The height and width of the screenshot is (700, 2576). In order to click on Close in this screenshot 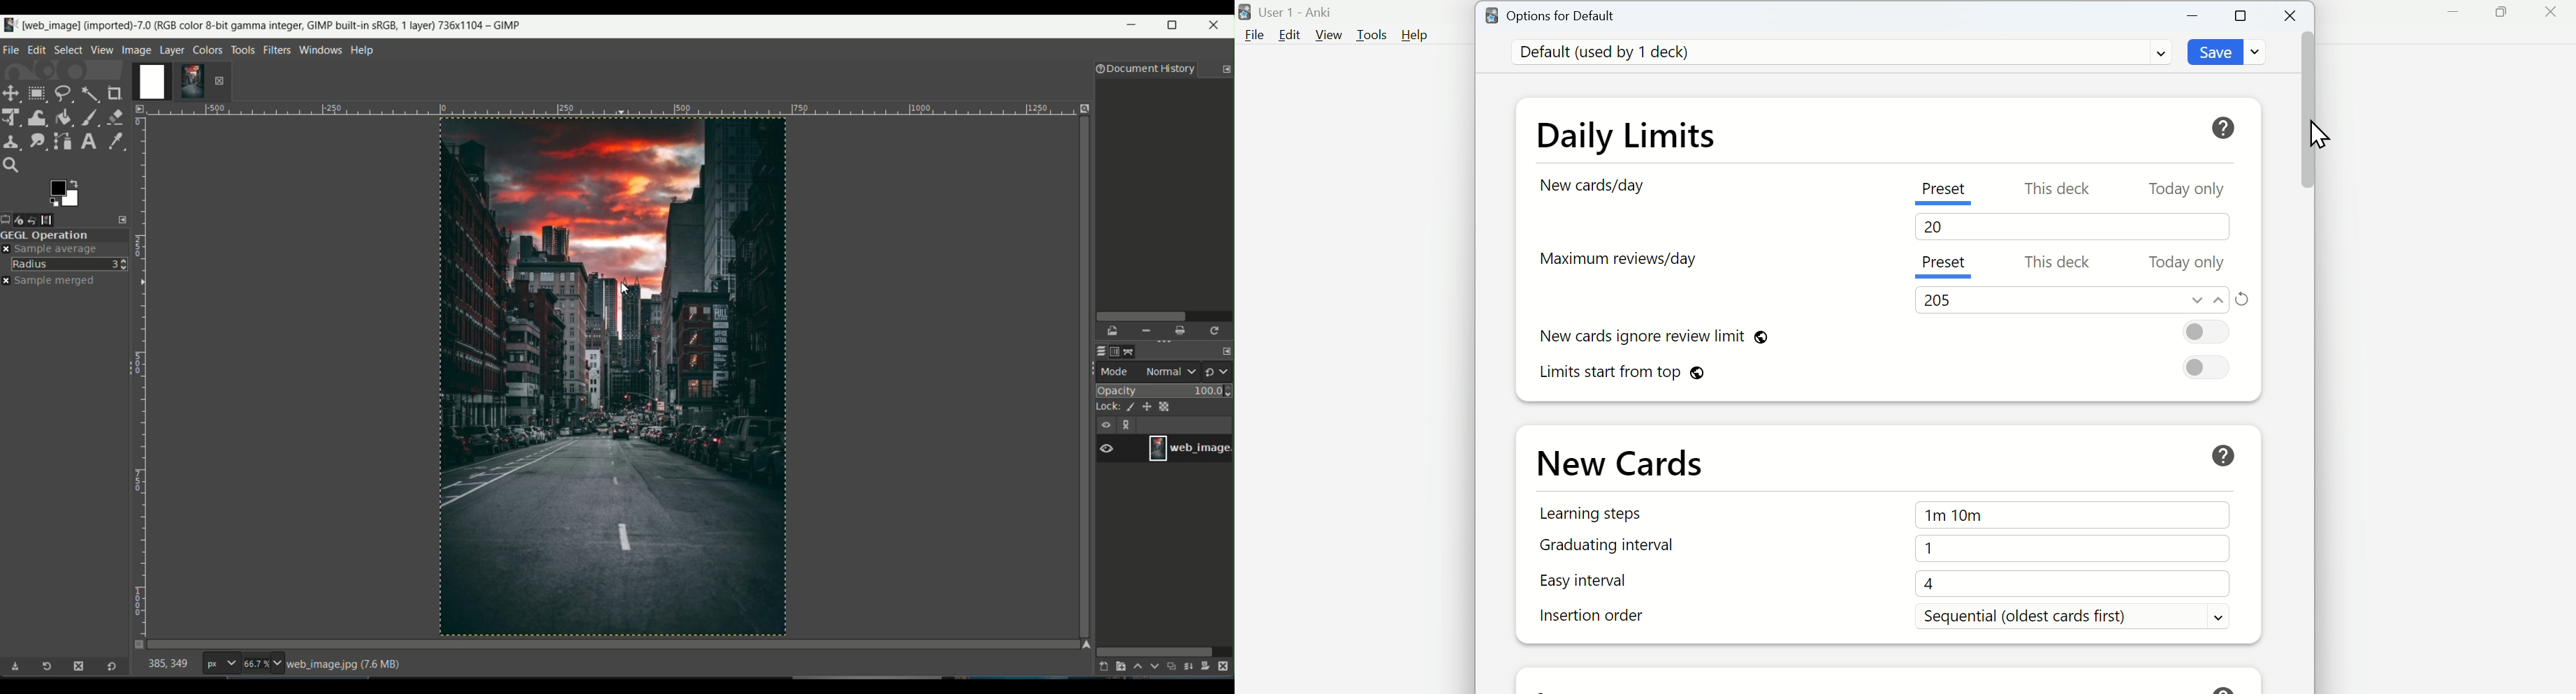, I will do `click(2550, 13)`.